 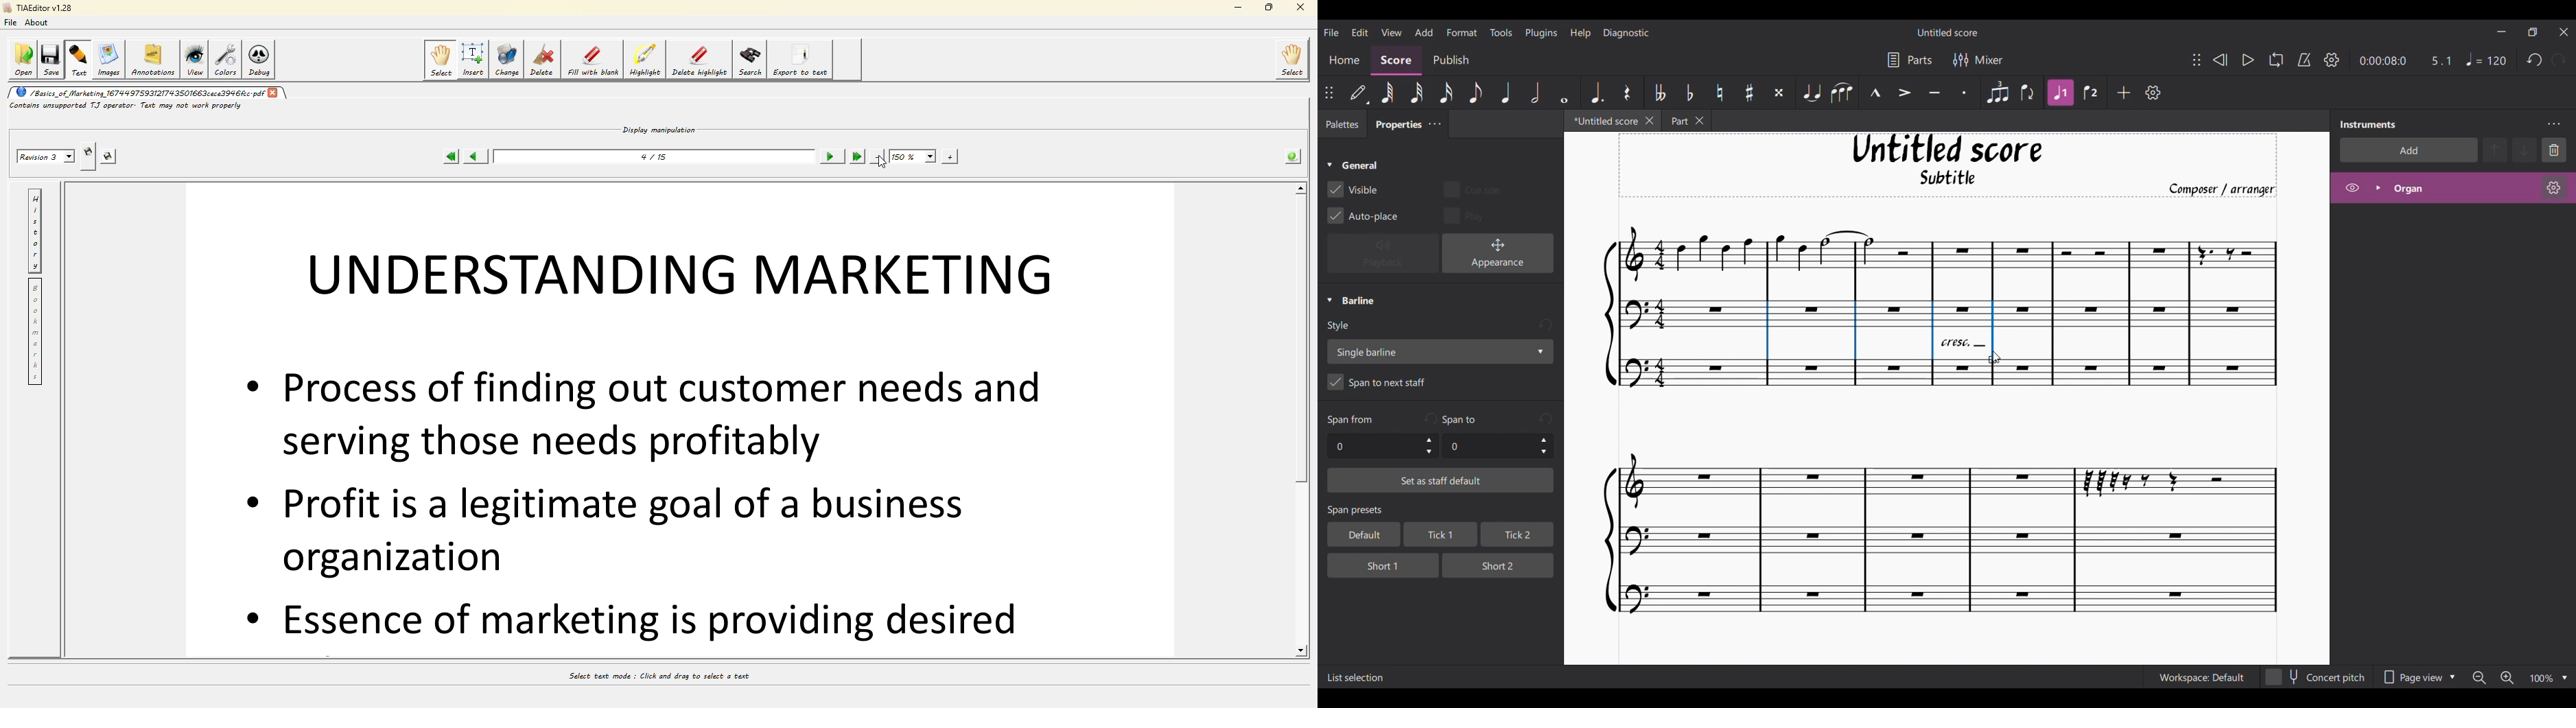 What do you see at coordinates (1440, 384) in the screenshot?
I see `Span to next staff` at bounding box center [1440, 384].